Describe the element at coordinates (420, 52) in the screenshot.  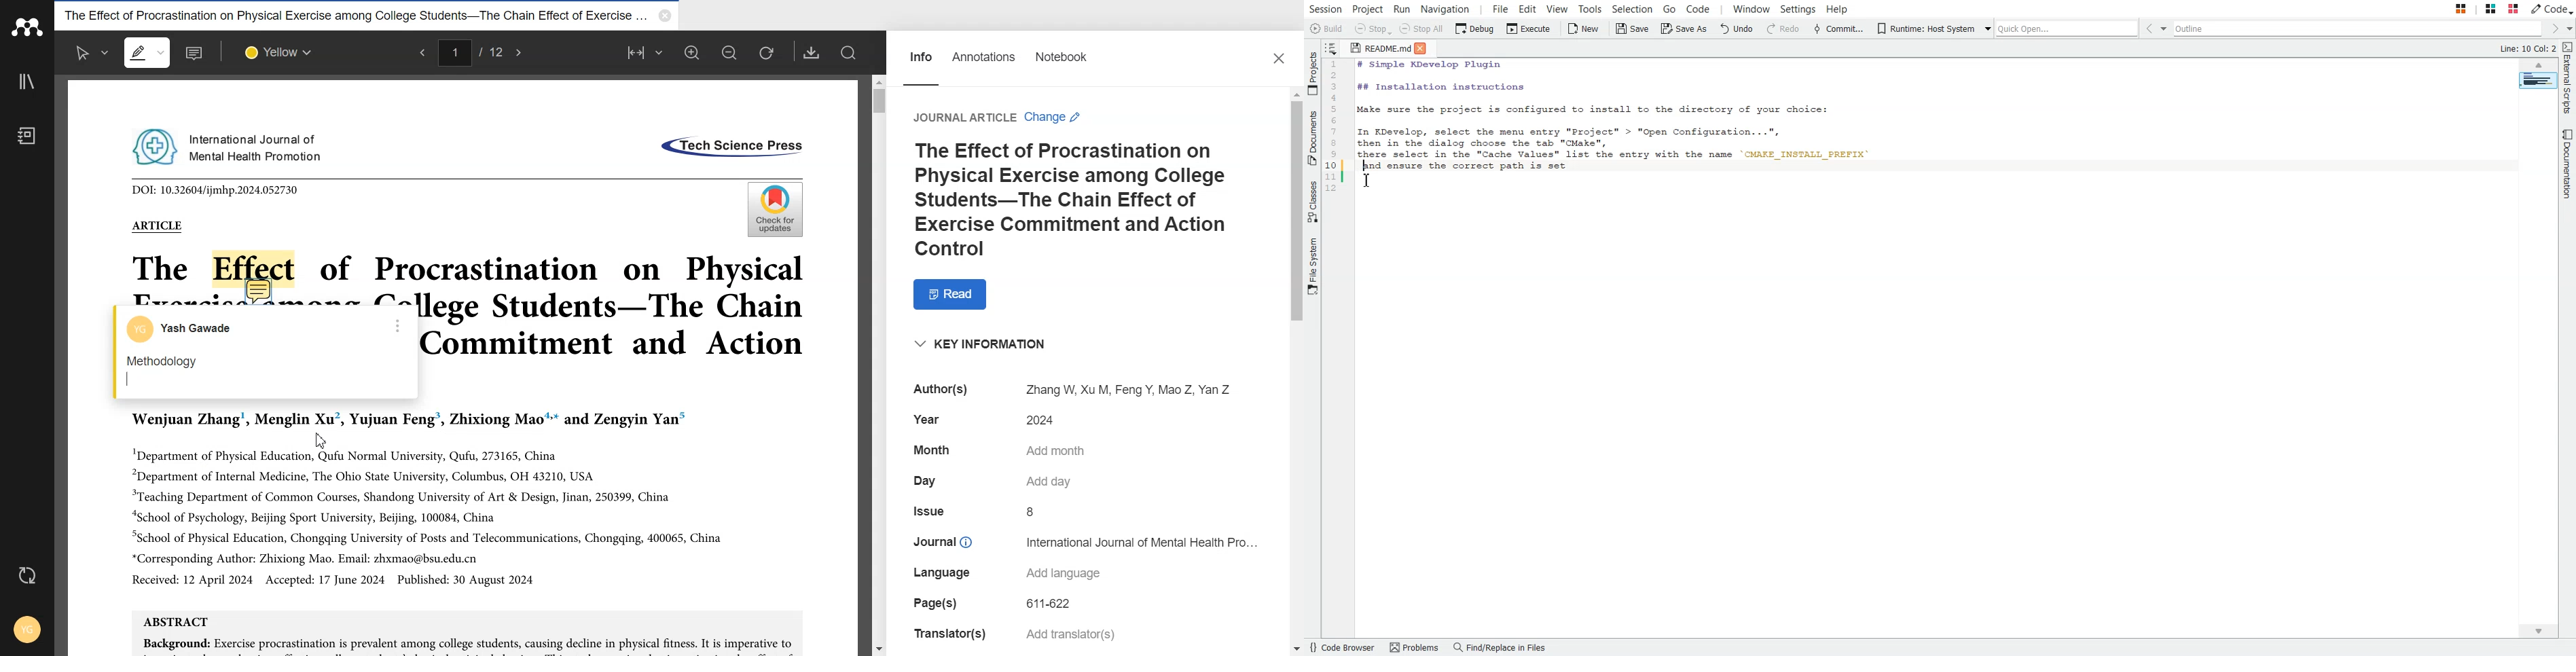
I see `Previous` at that location.